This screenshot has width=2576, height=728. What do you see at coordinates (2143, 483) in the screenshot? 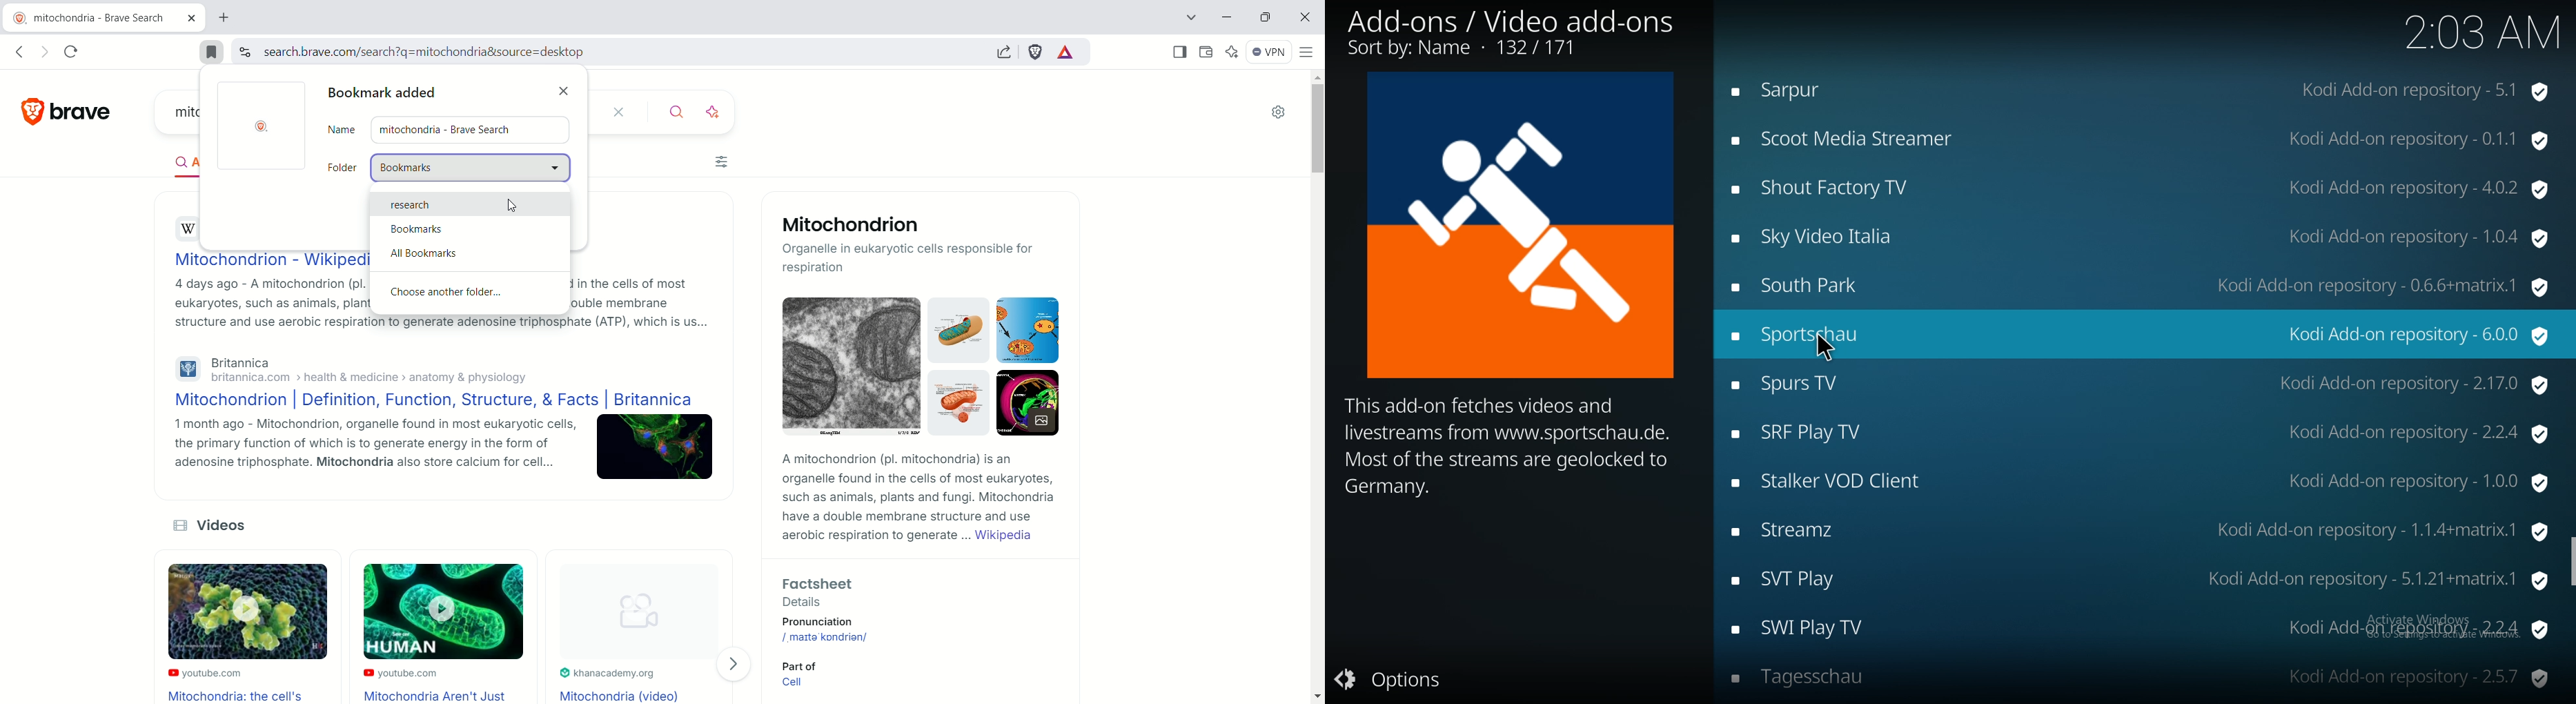
I see `stalker VOD client` at bounding box center [2143, 483].